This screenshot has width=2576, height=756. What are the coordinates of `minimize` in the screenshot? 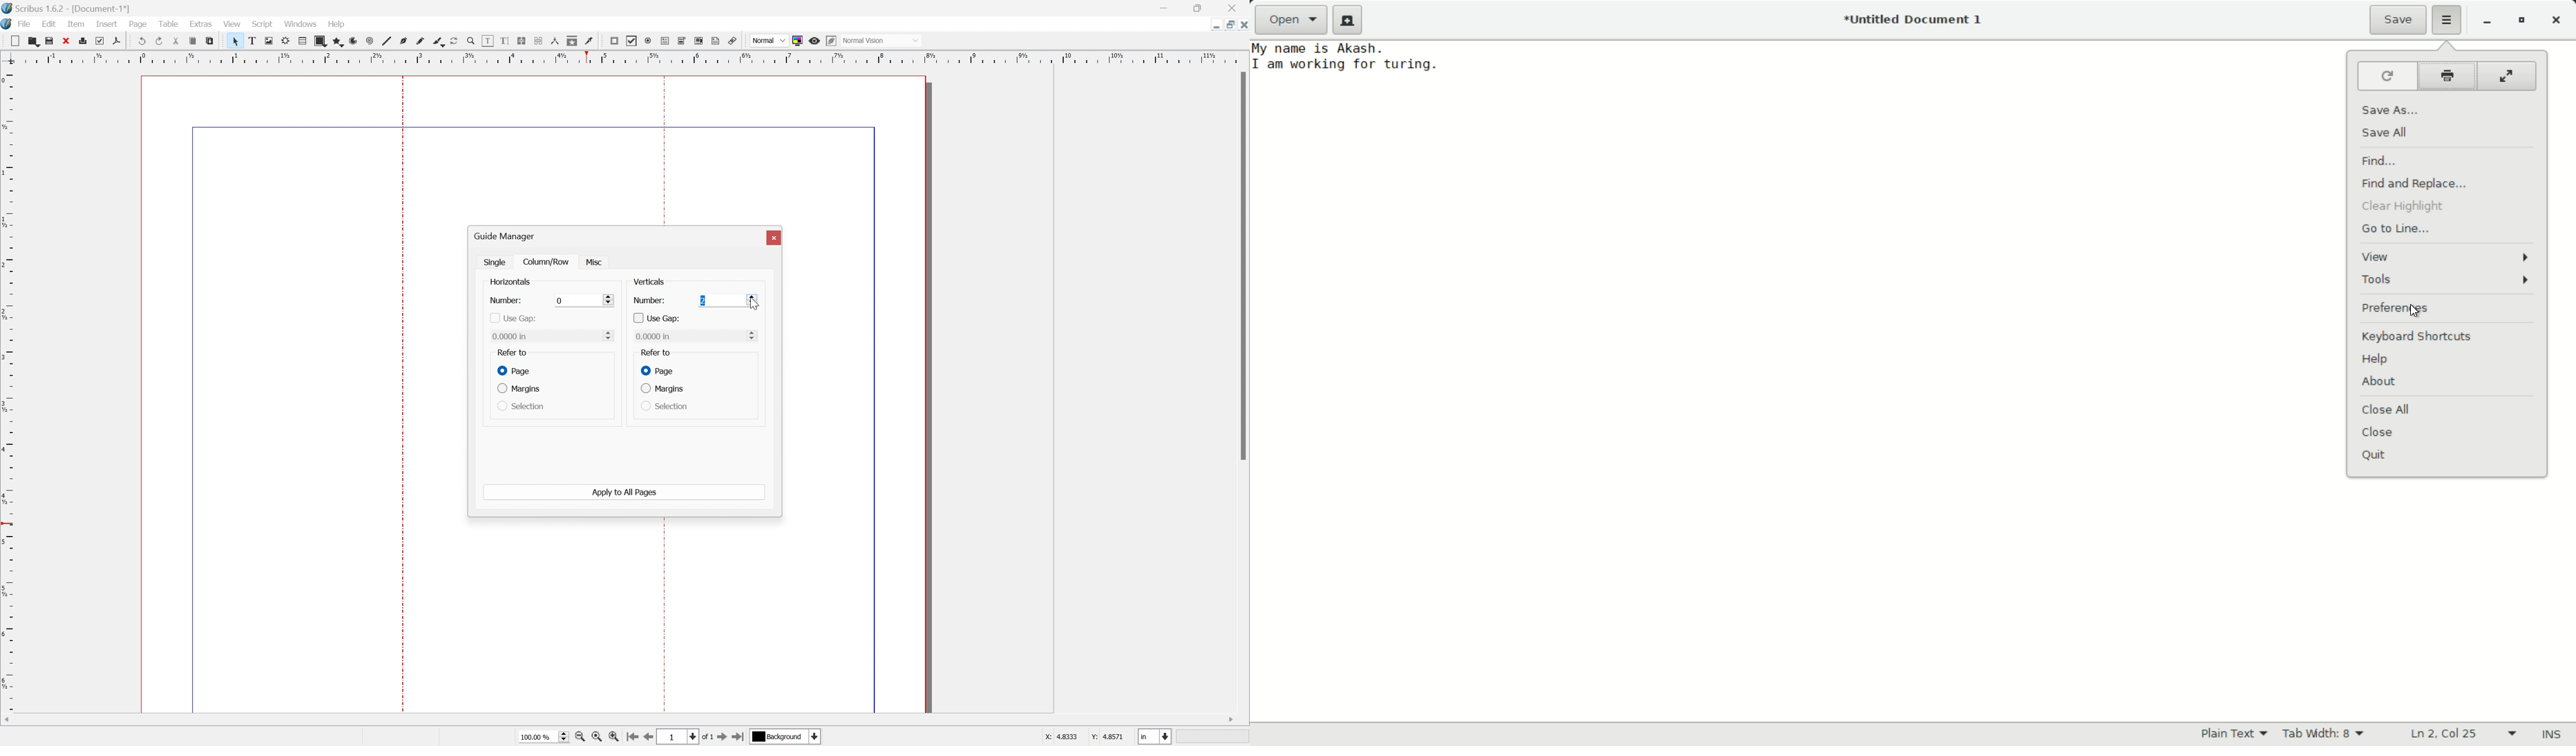 It's located at (1164, 6).